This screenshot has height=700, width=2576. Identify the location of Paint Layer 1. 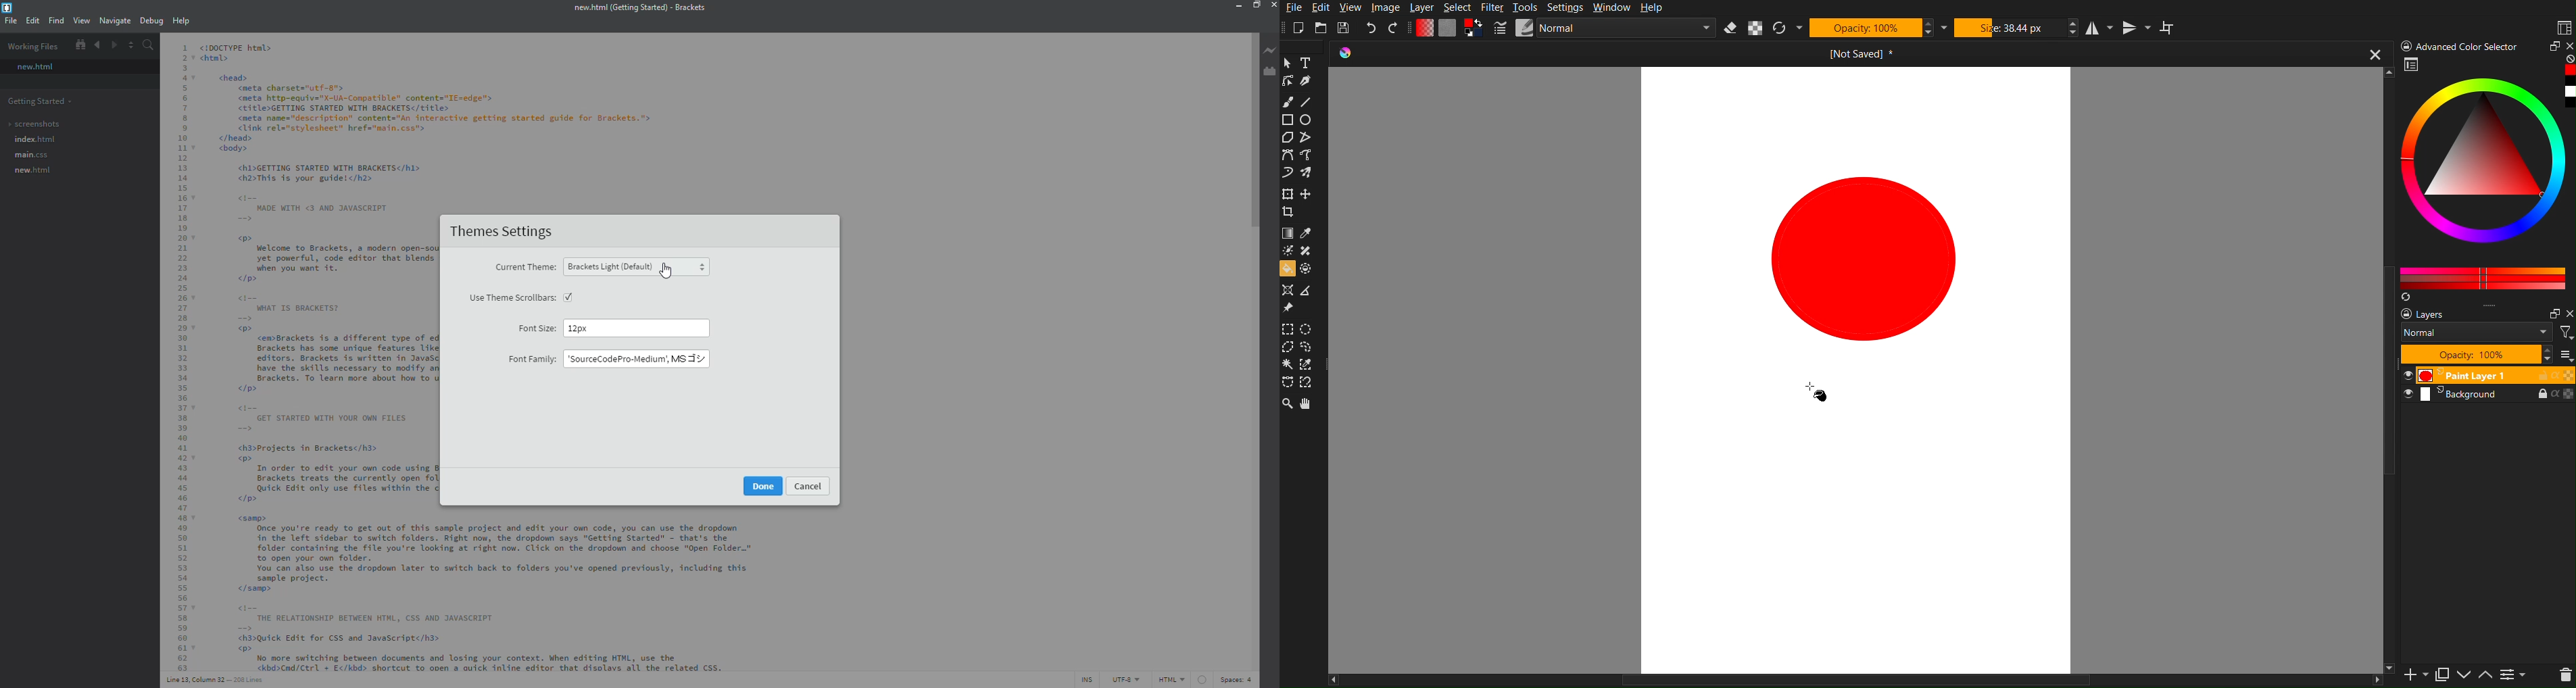
(2487, 376).